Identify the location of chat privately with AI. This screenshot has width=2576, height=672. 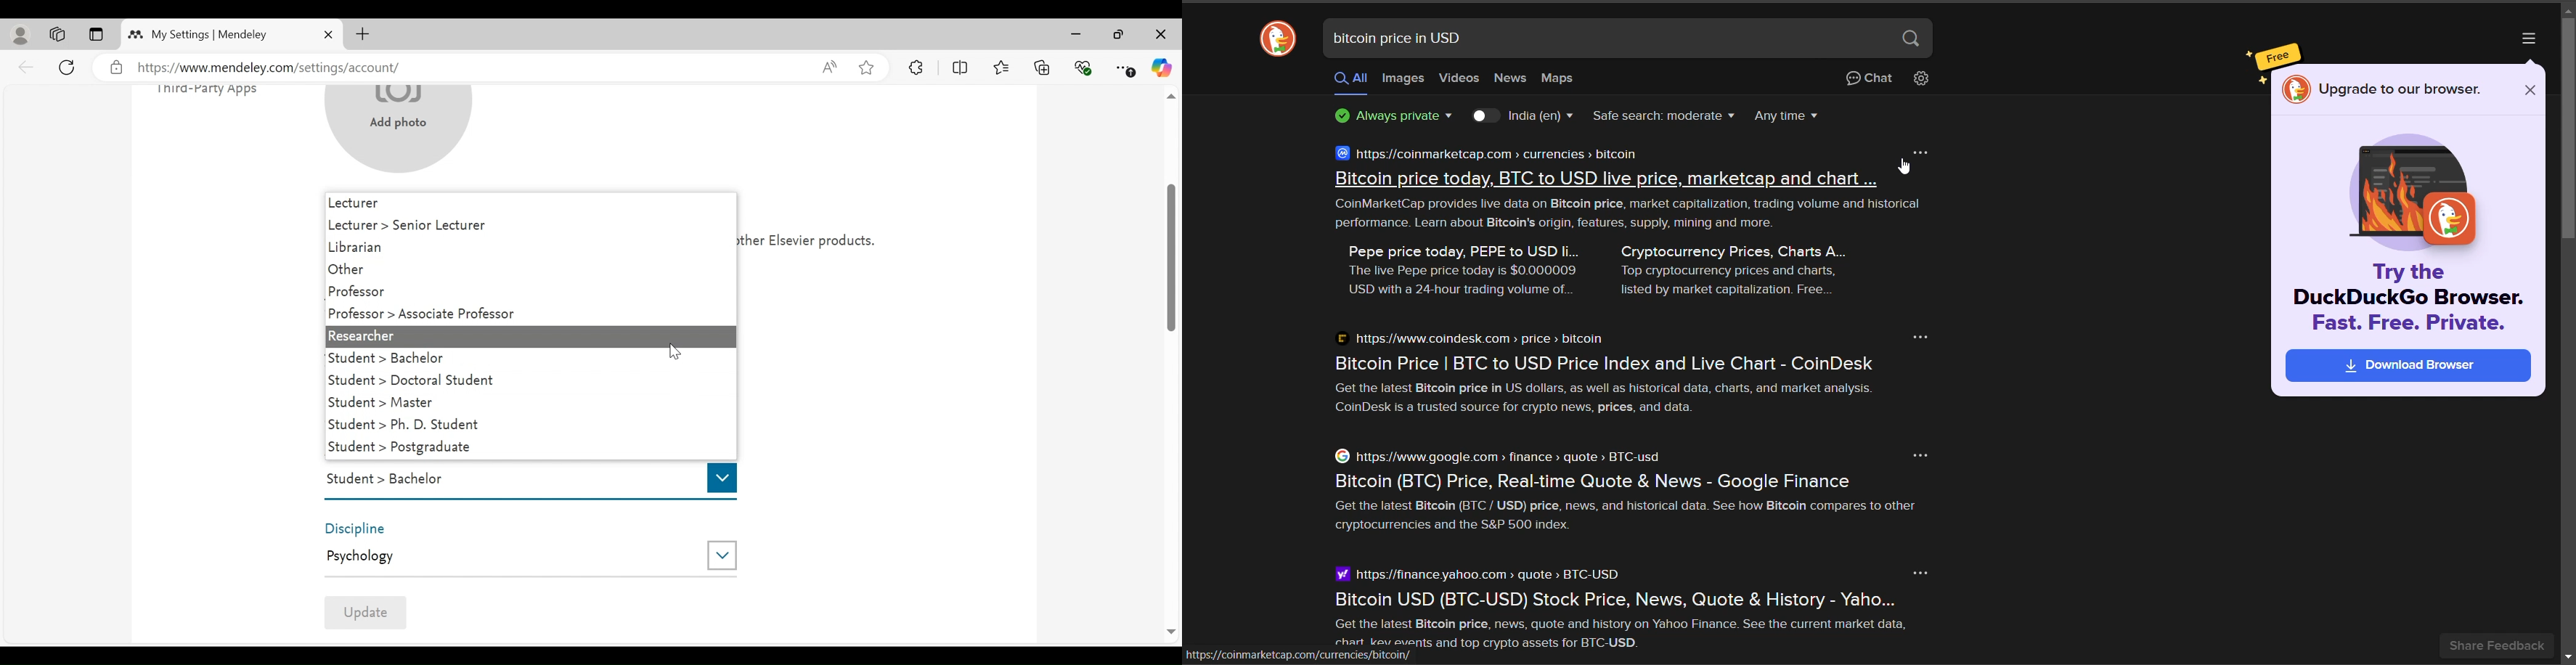
(1865, 80).